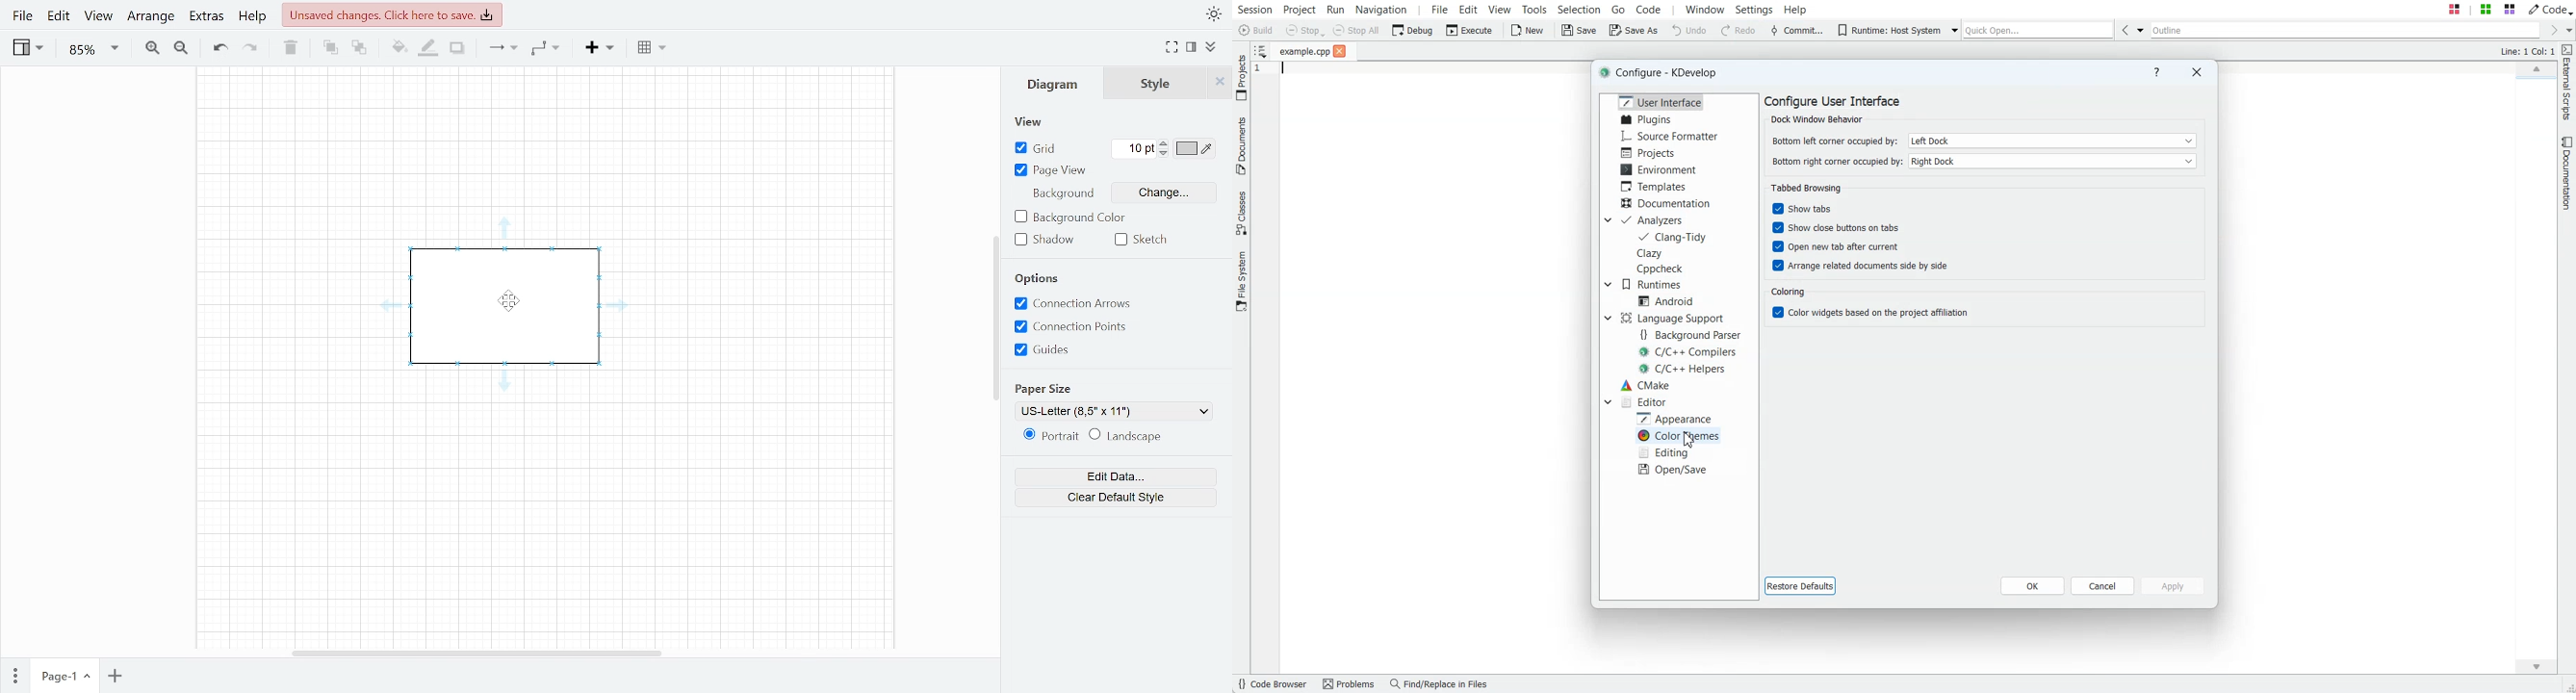  I want to click on Table, so click(651, 48).